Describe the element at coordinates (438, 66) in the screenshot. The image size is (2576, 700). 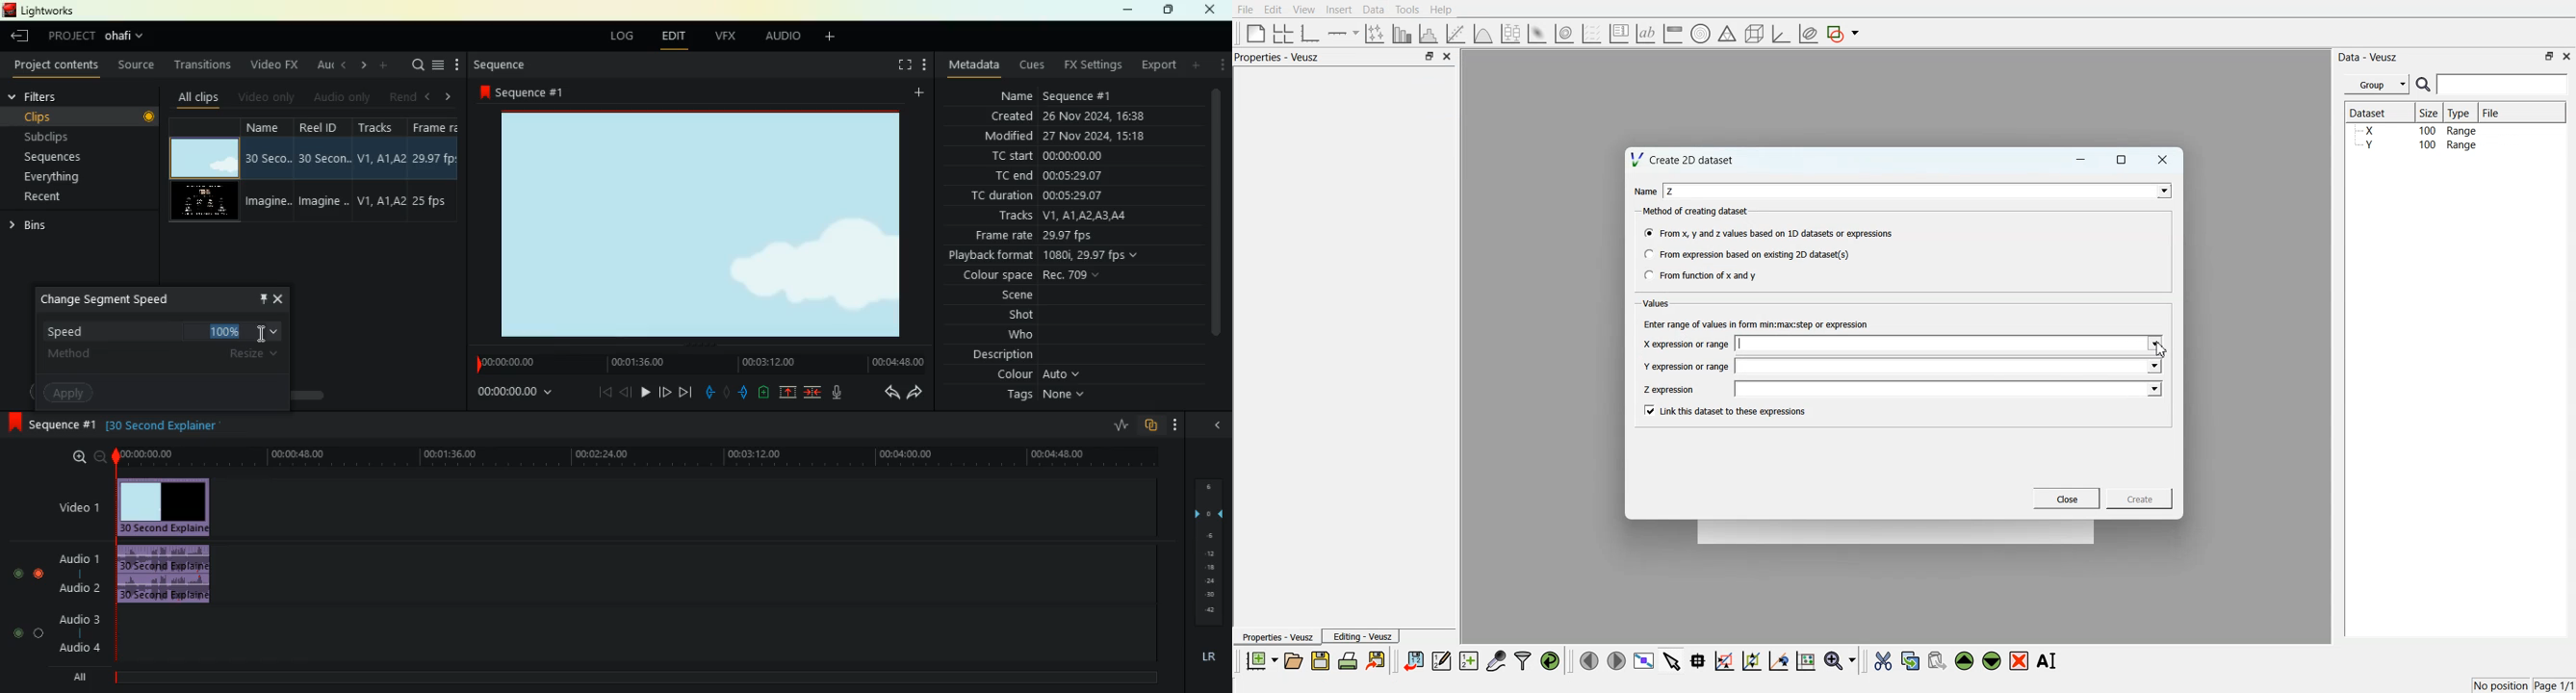
I see `menu` at that location.